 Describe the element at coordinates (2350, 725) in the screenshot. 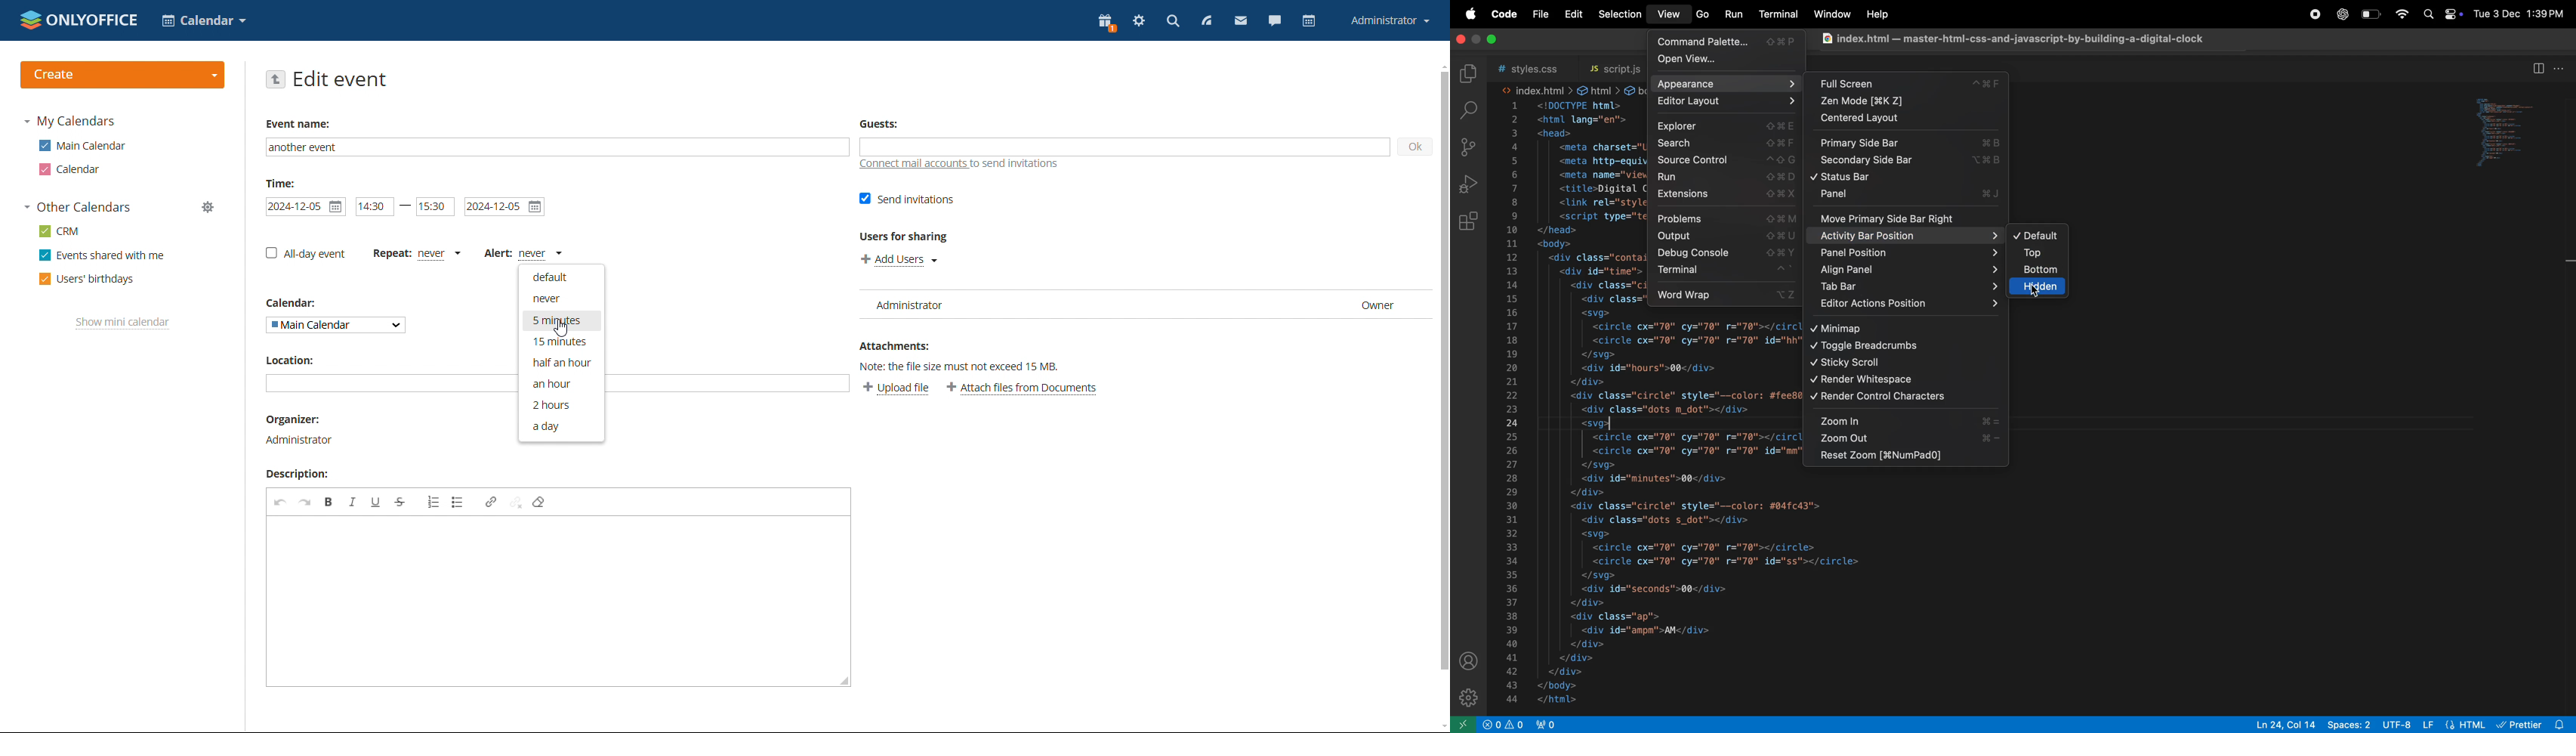

I see `spaces 8` at that location.